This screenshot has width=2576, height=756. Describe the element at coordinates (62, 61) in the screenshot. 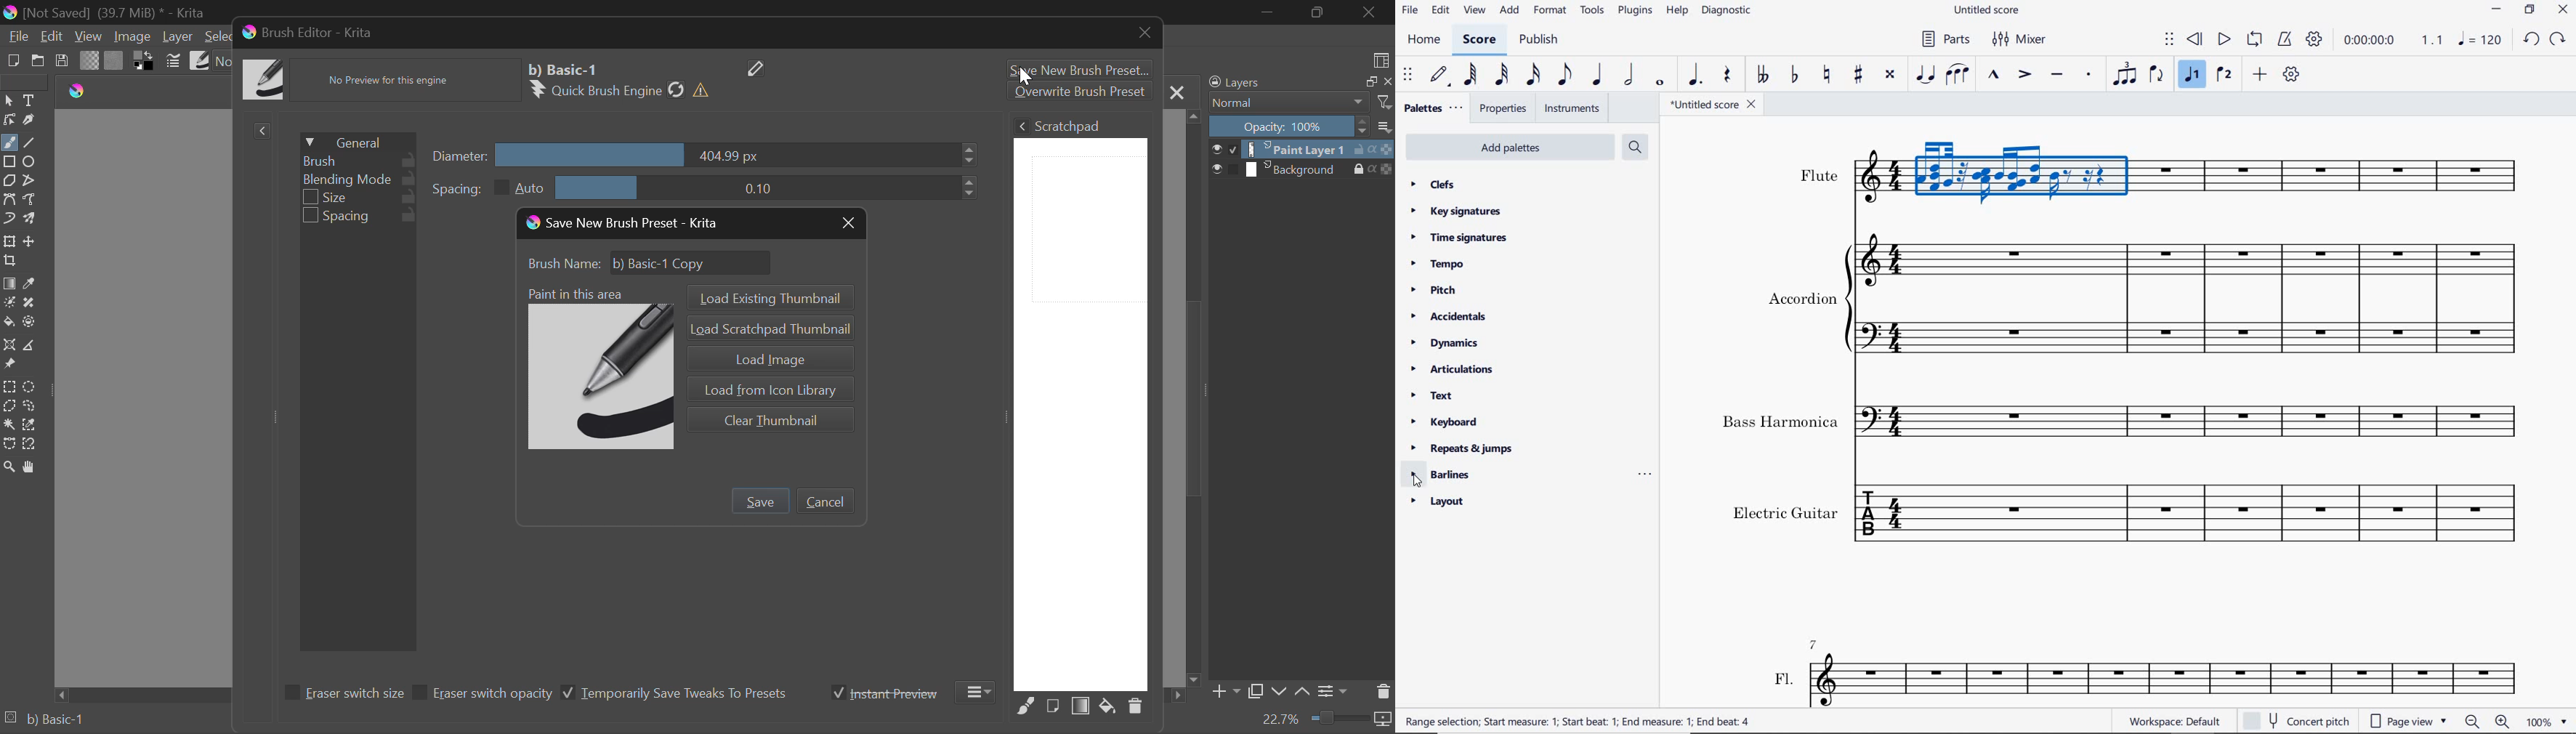

I see `Save` at that location.